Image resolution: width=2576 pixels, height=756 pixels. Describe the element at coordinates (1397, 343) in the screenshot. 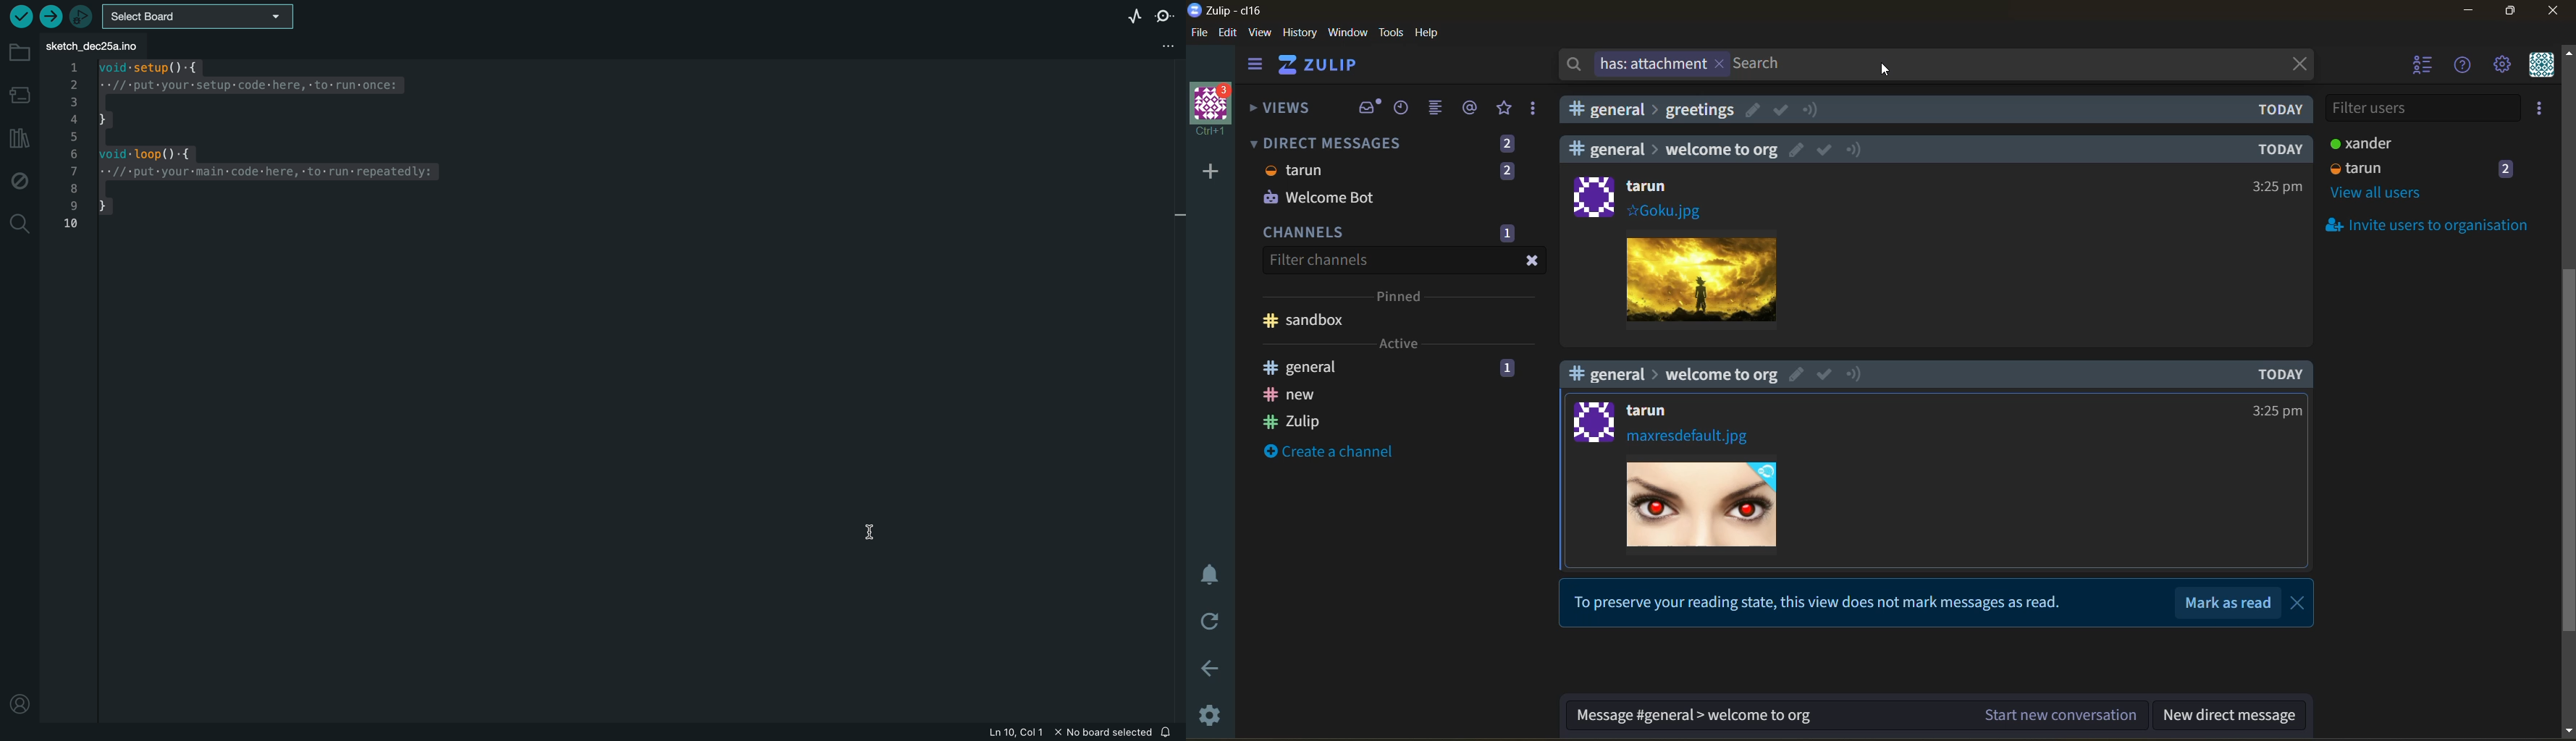

I see `Active` at that location.